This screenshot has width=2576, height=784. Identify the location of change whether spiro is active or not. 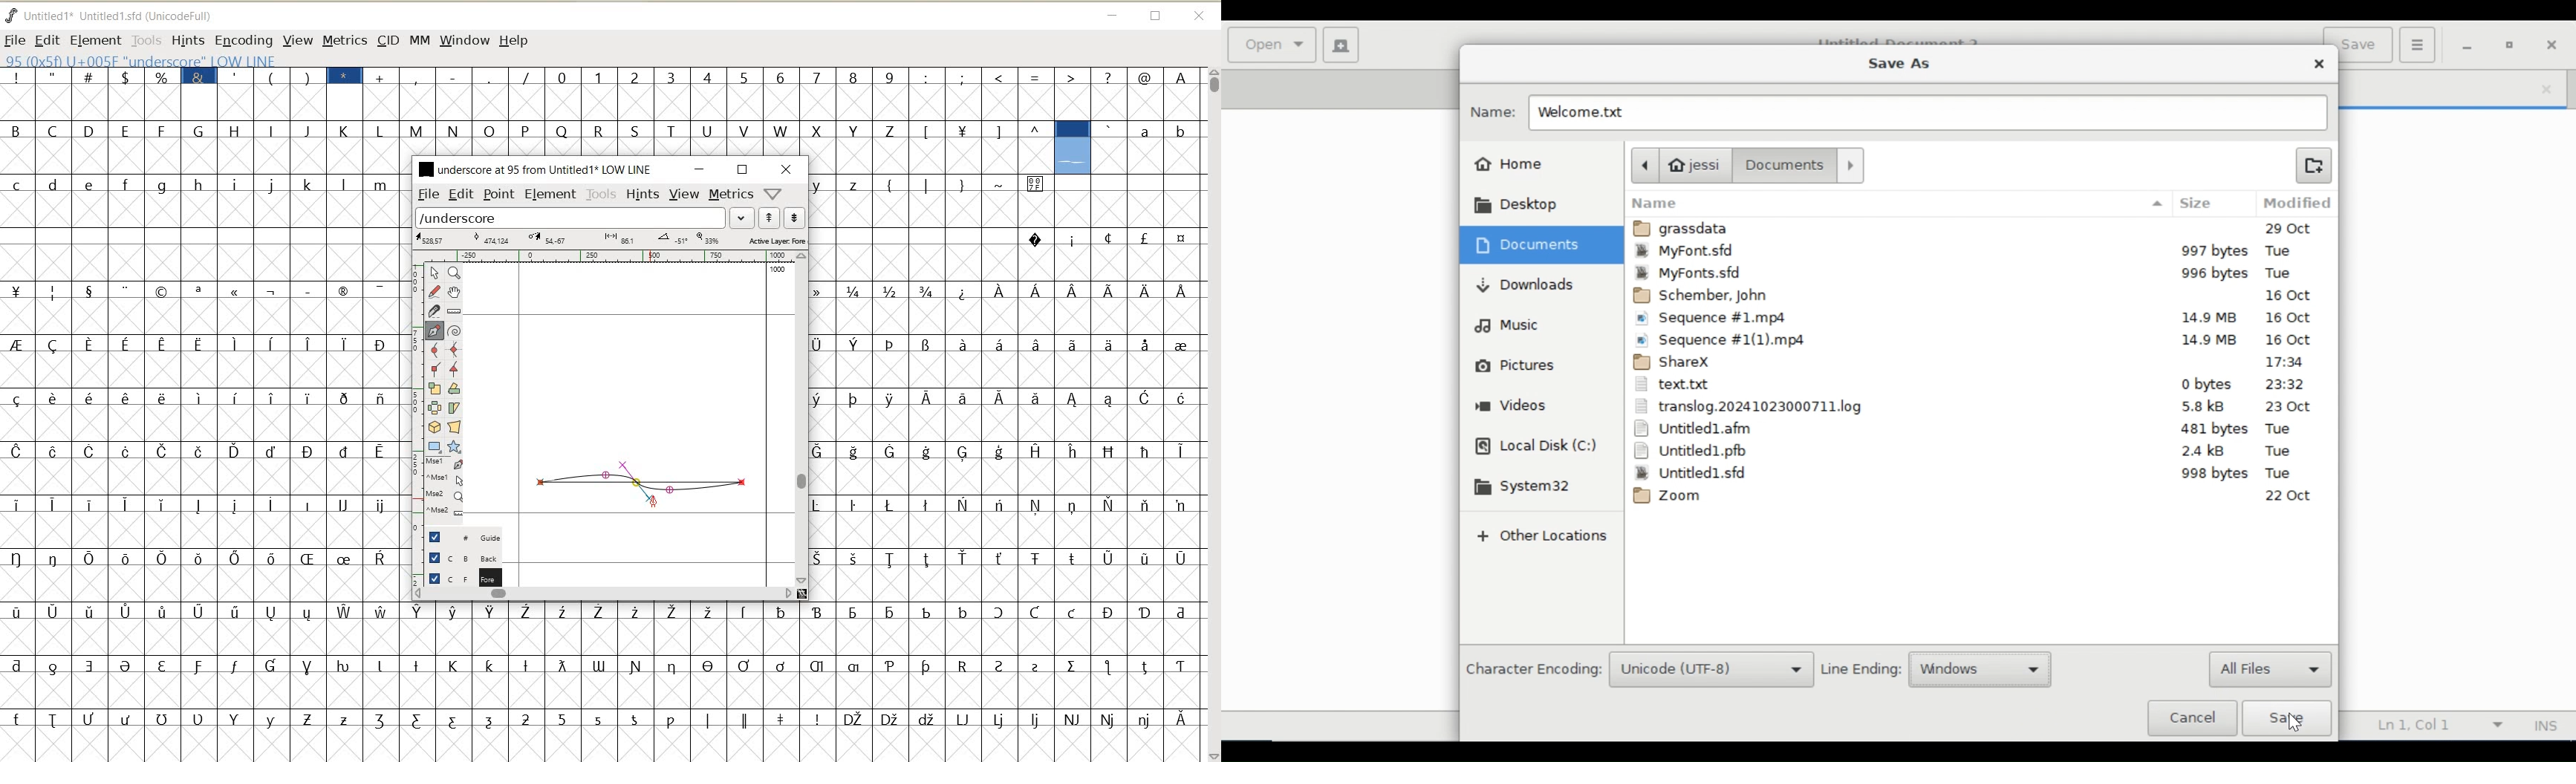
(454, 329).